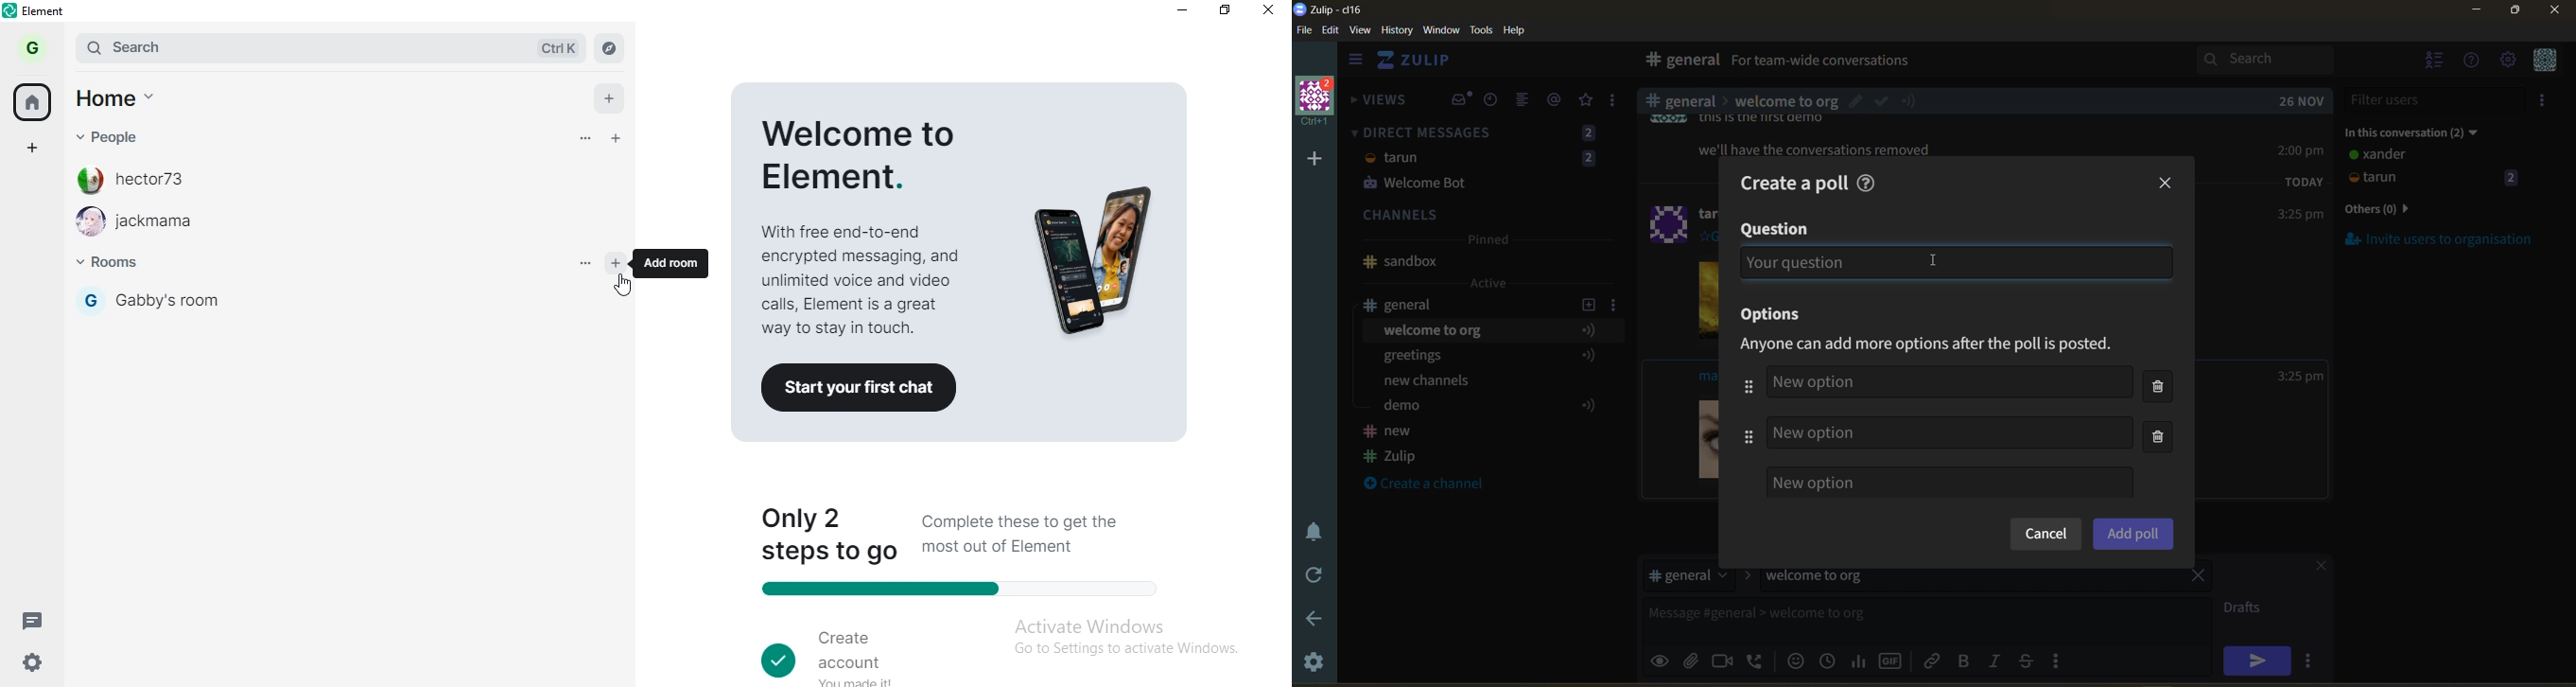 This screenshot has width=2576, height=700. I want to click on others, so click(2399, 210).